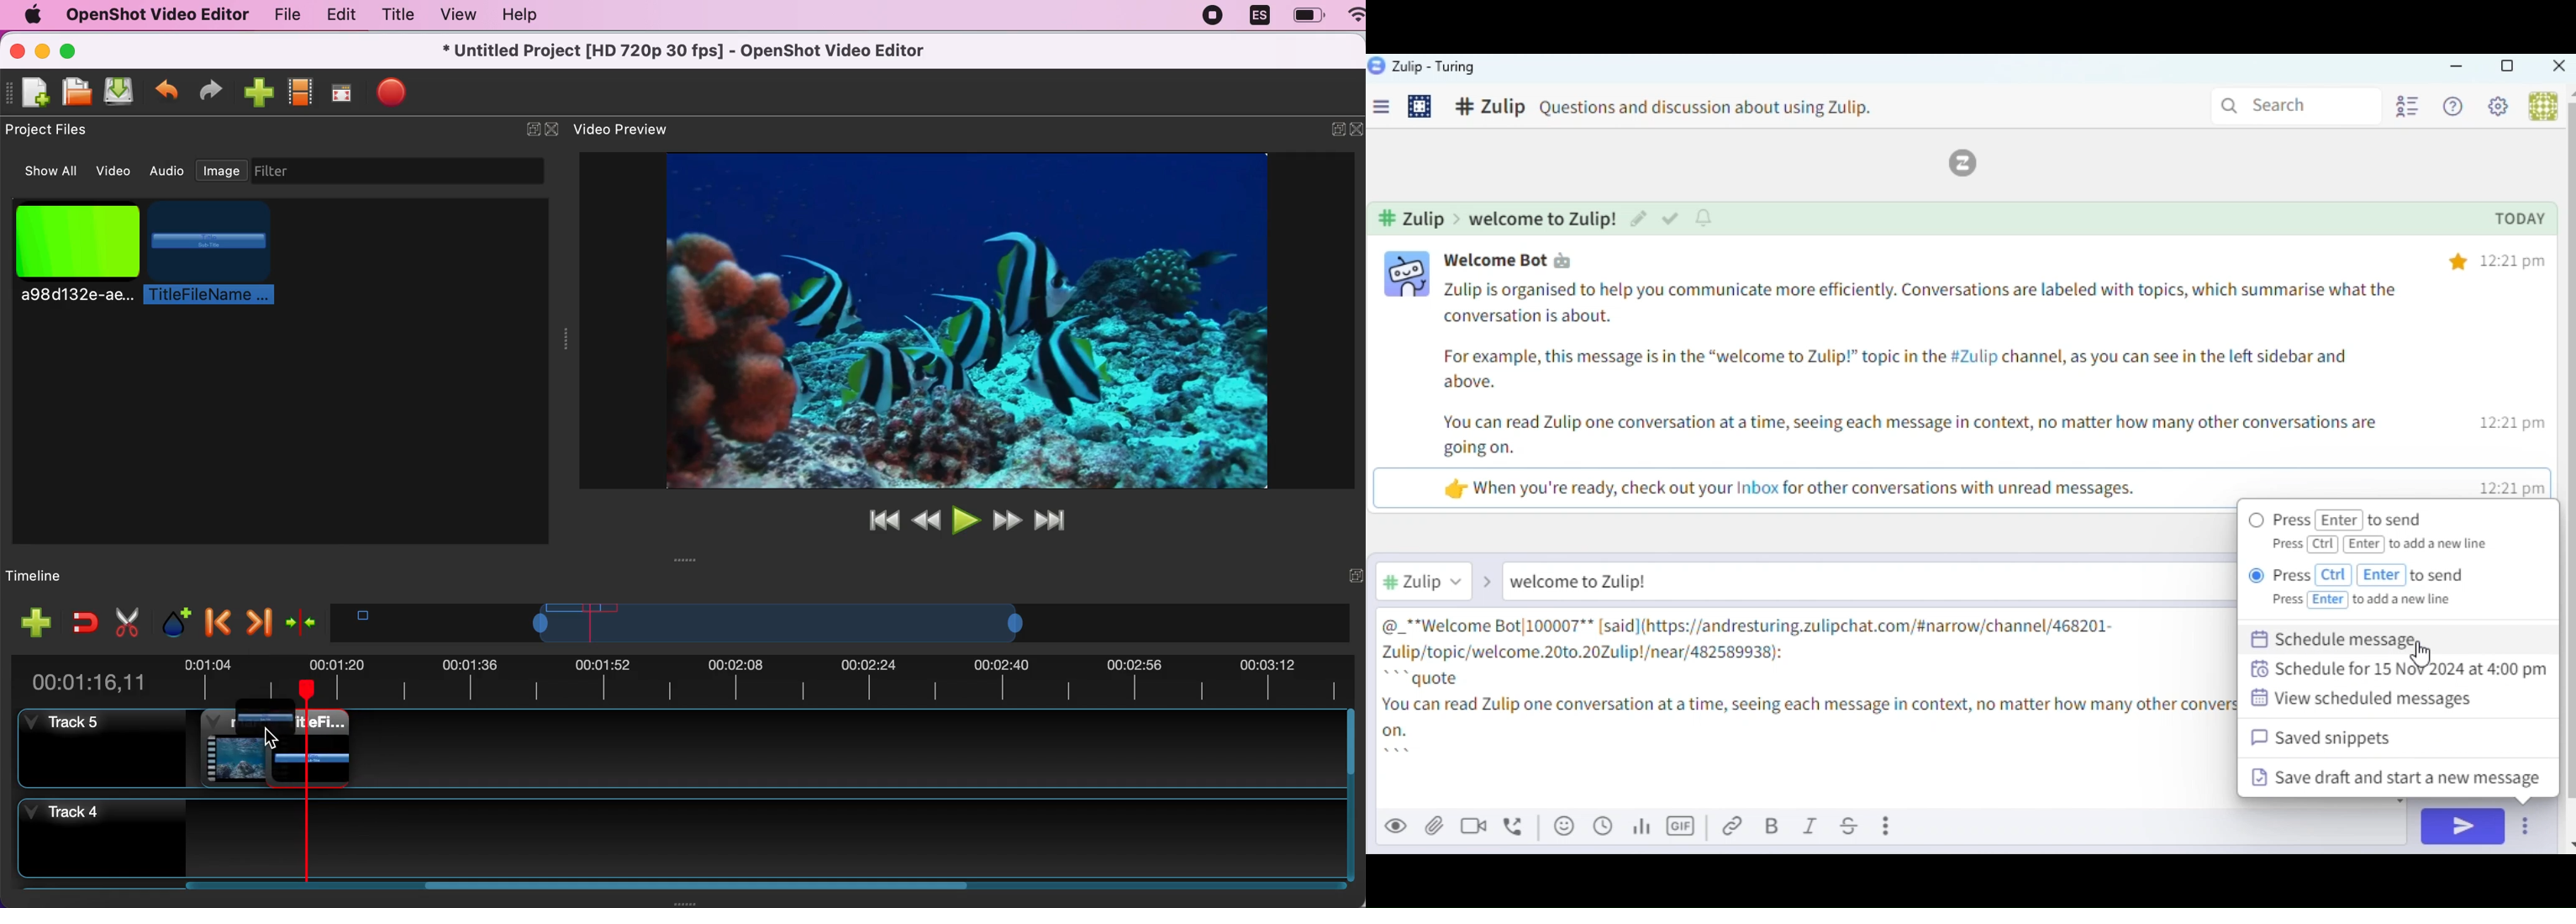 The width and height of the screenshot is (2576, 924). I want to click on scroll bar, so click(578, 893).